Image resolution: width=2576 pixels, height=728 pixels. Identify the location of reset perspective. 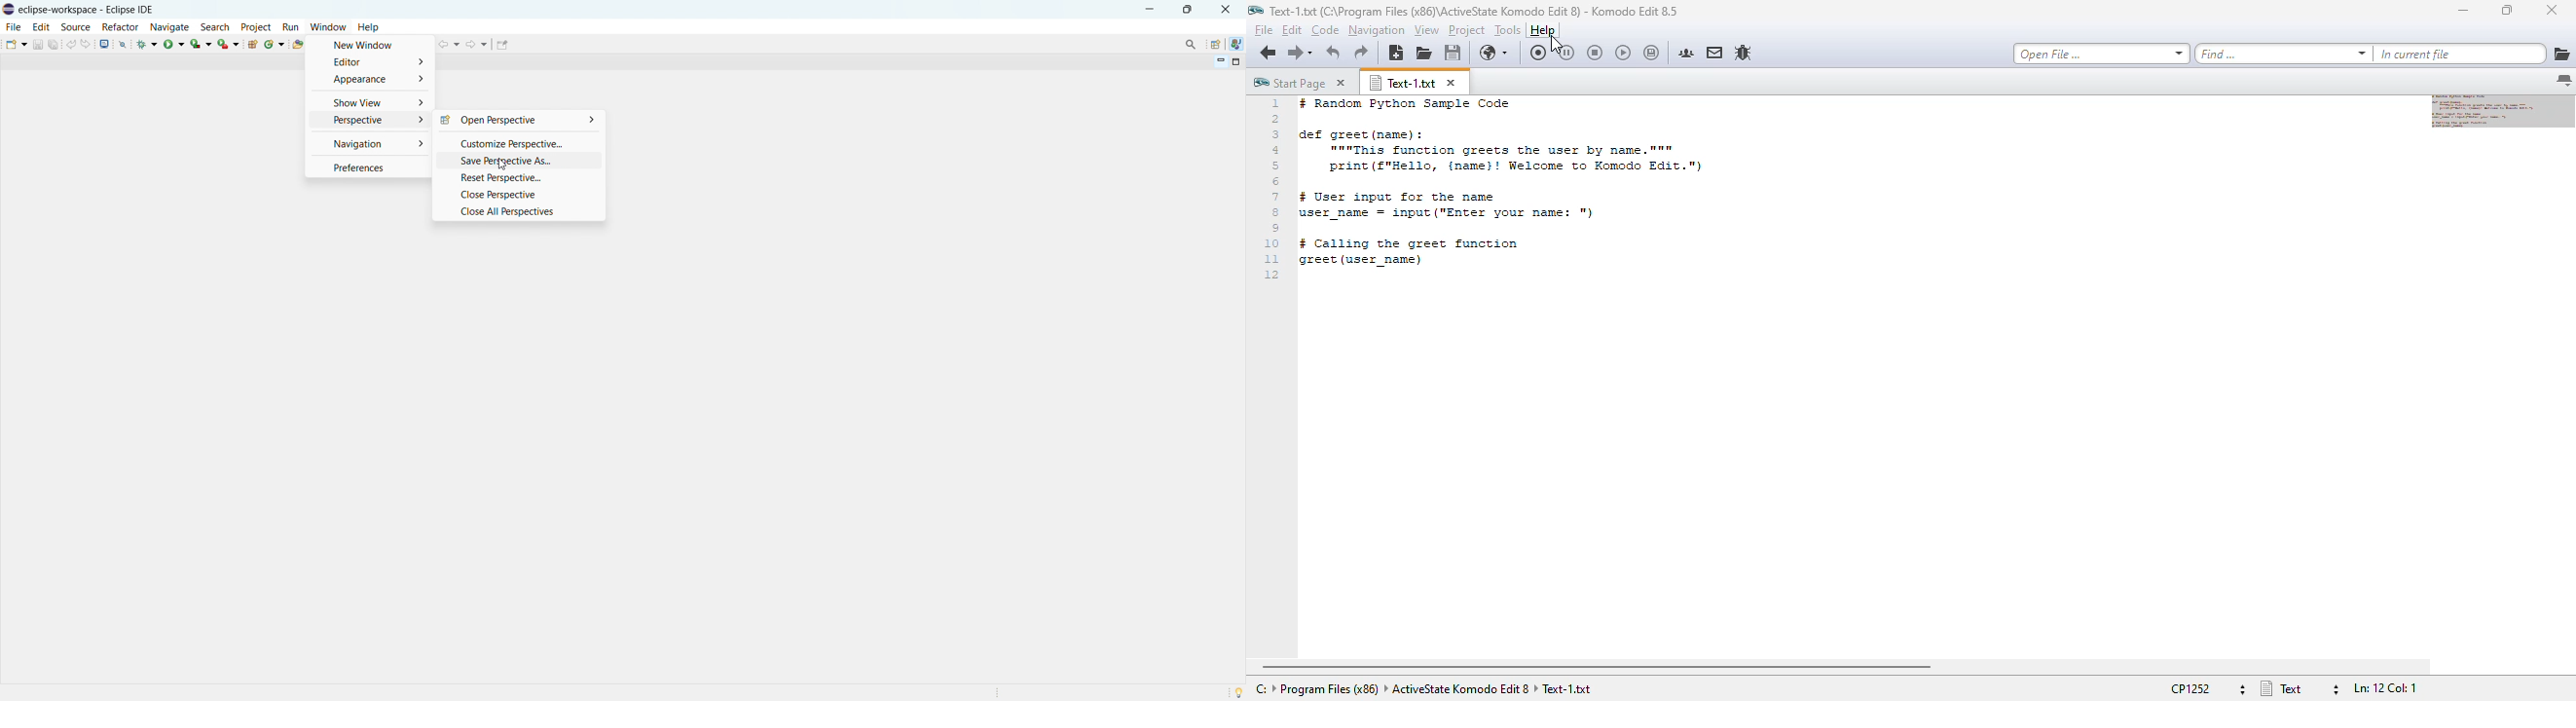
(519, 179).